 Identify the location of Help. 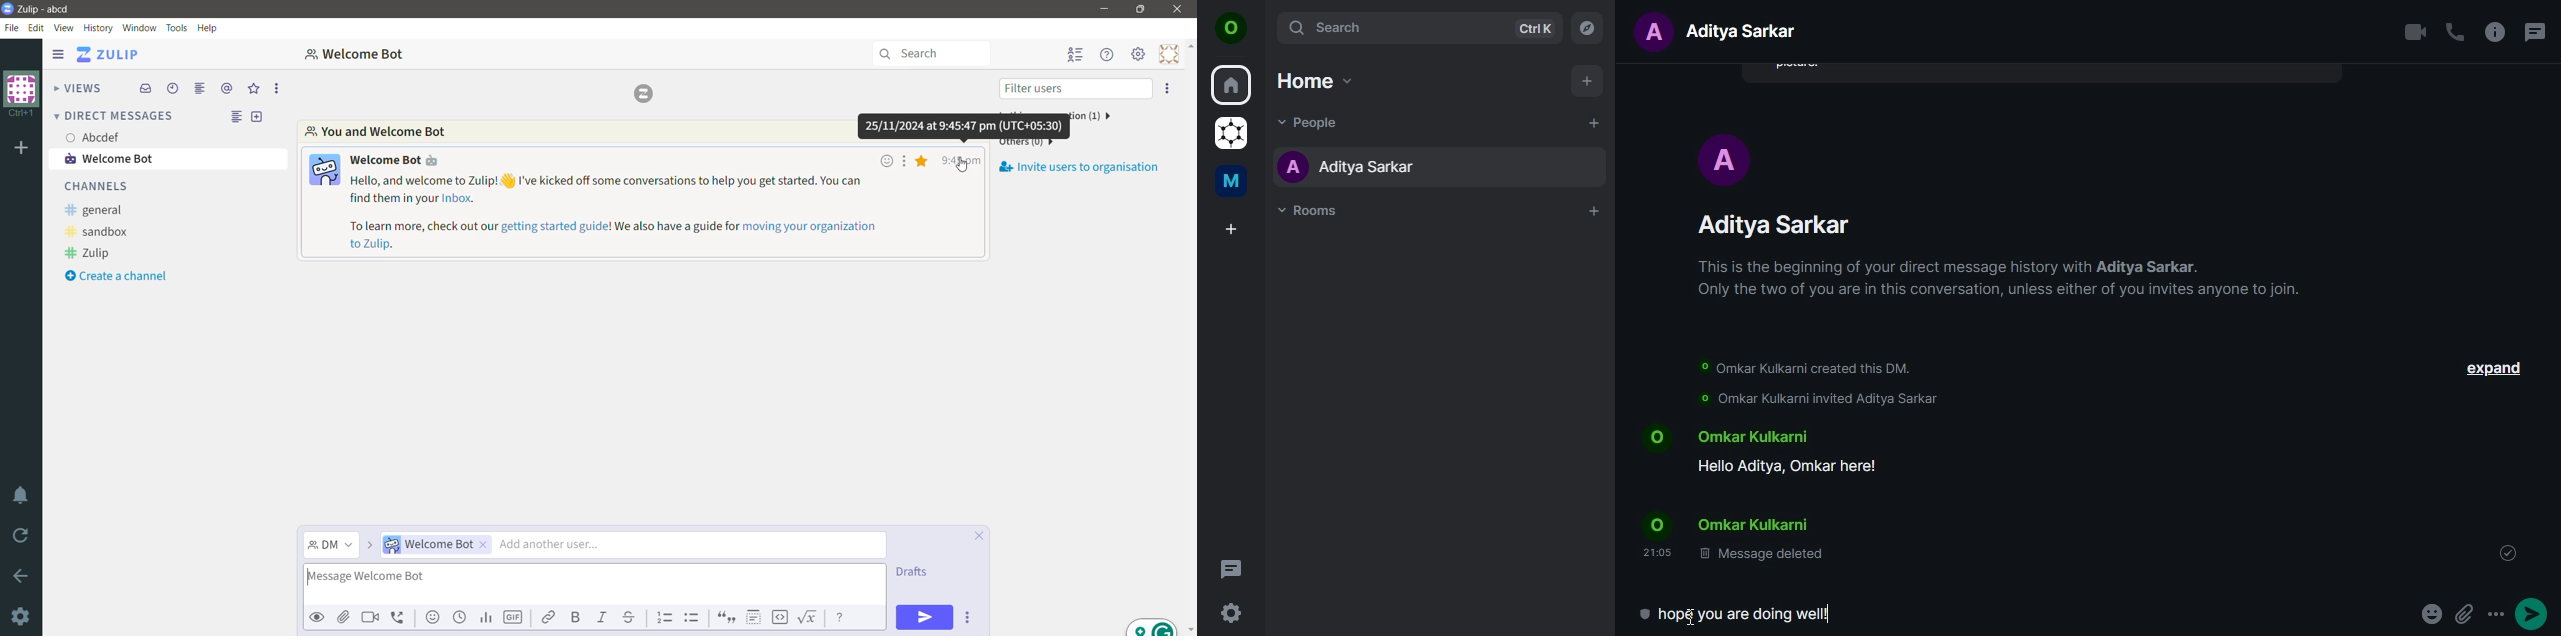
(208, 26).